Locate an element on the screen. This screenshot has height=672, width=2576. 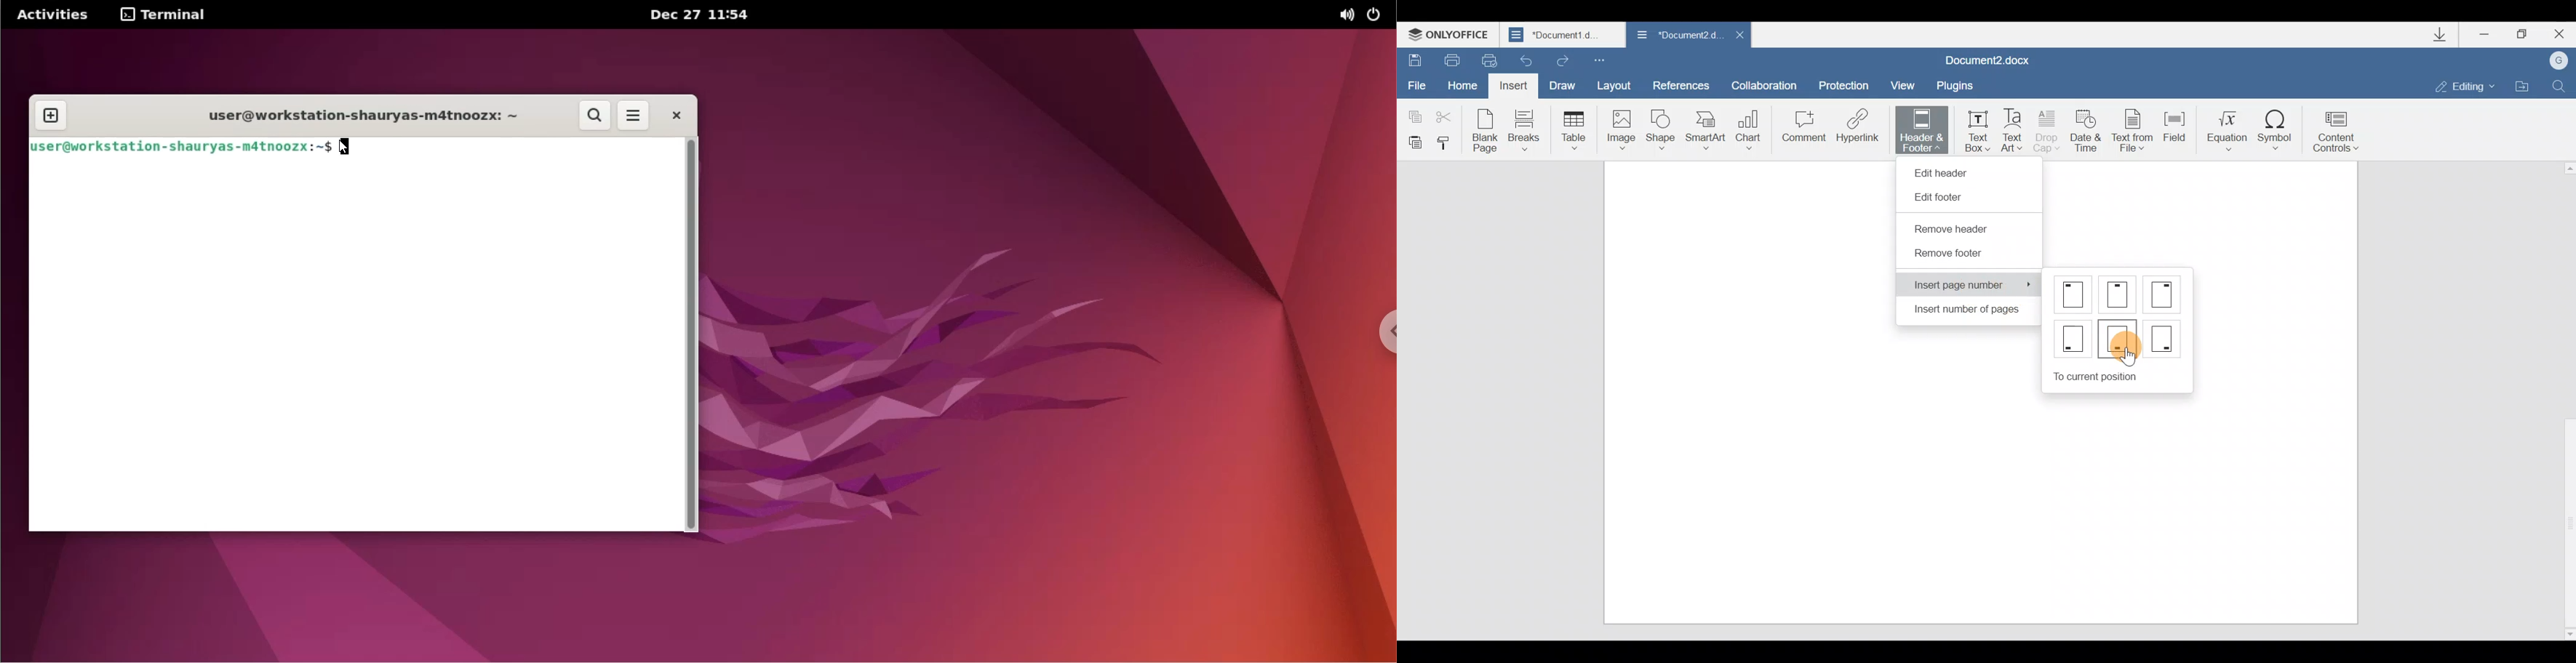
scroll bar is located at coordinates (692, 336).